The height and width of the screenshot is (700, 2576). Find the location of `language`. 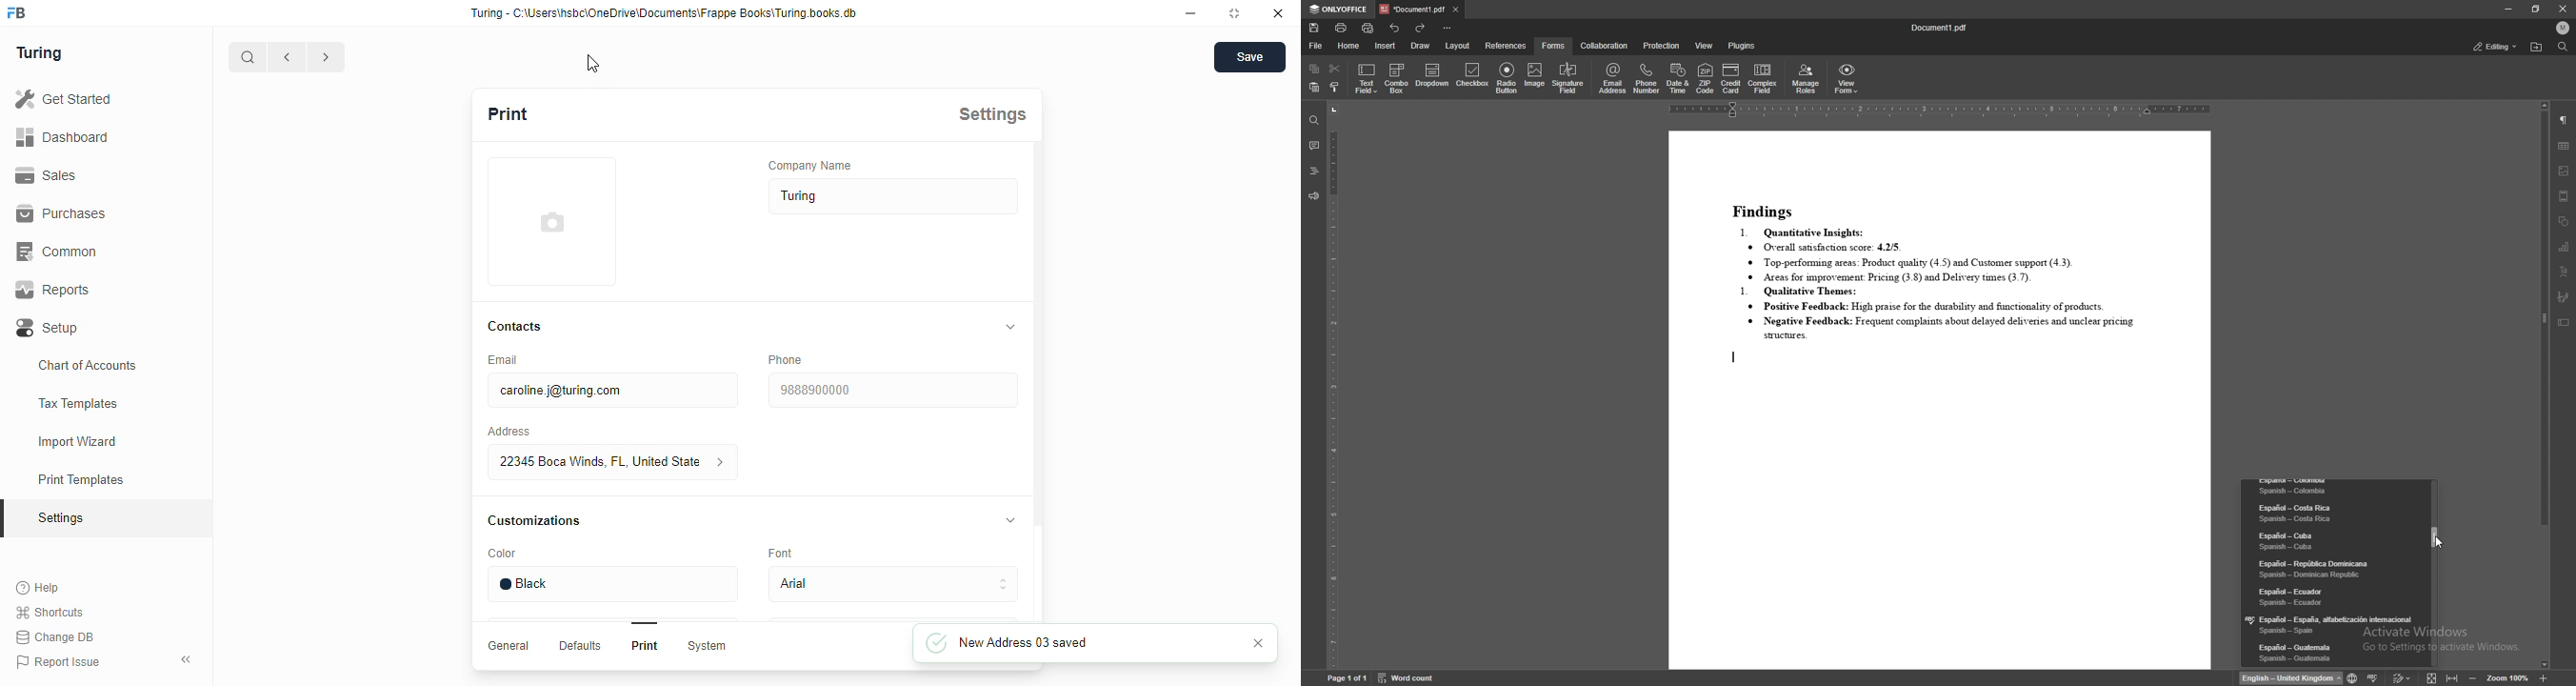

language is located at coordinates (2333, 488).